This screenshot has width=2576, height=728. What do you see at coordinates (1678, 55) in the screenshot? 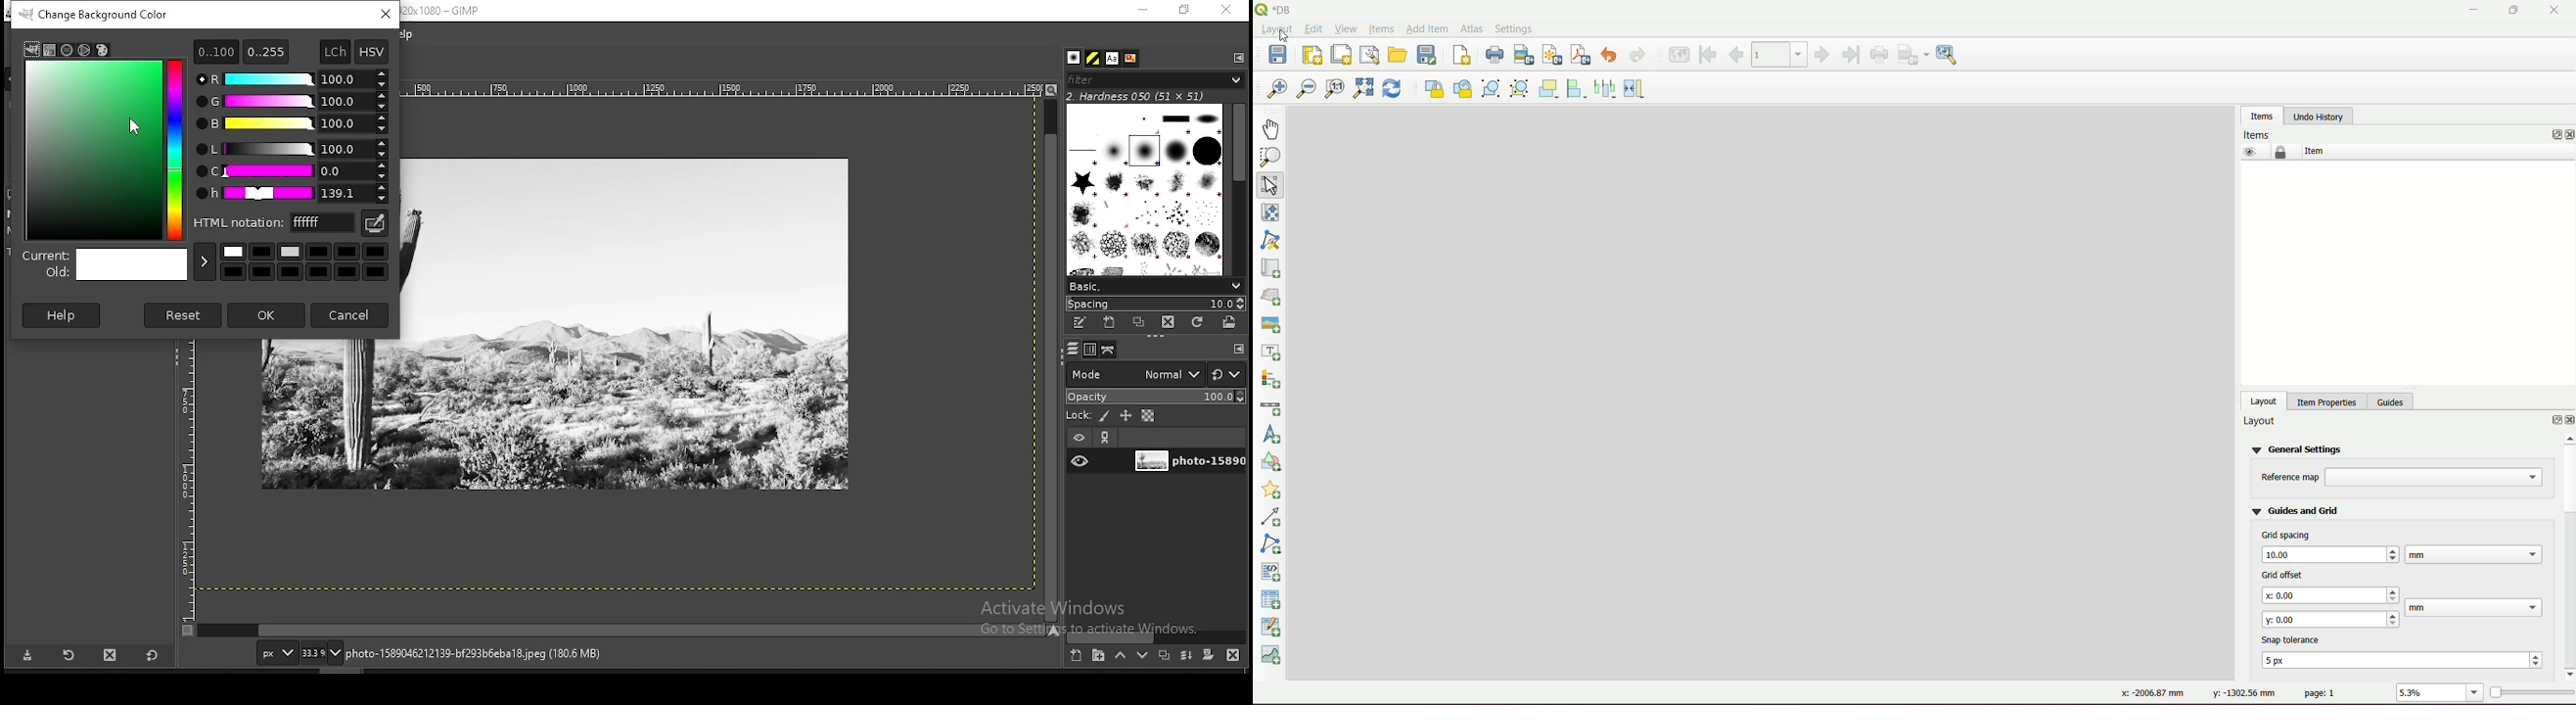
I see `preview atlas` at bounding box center [1678, 55].